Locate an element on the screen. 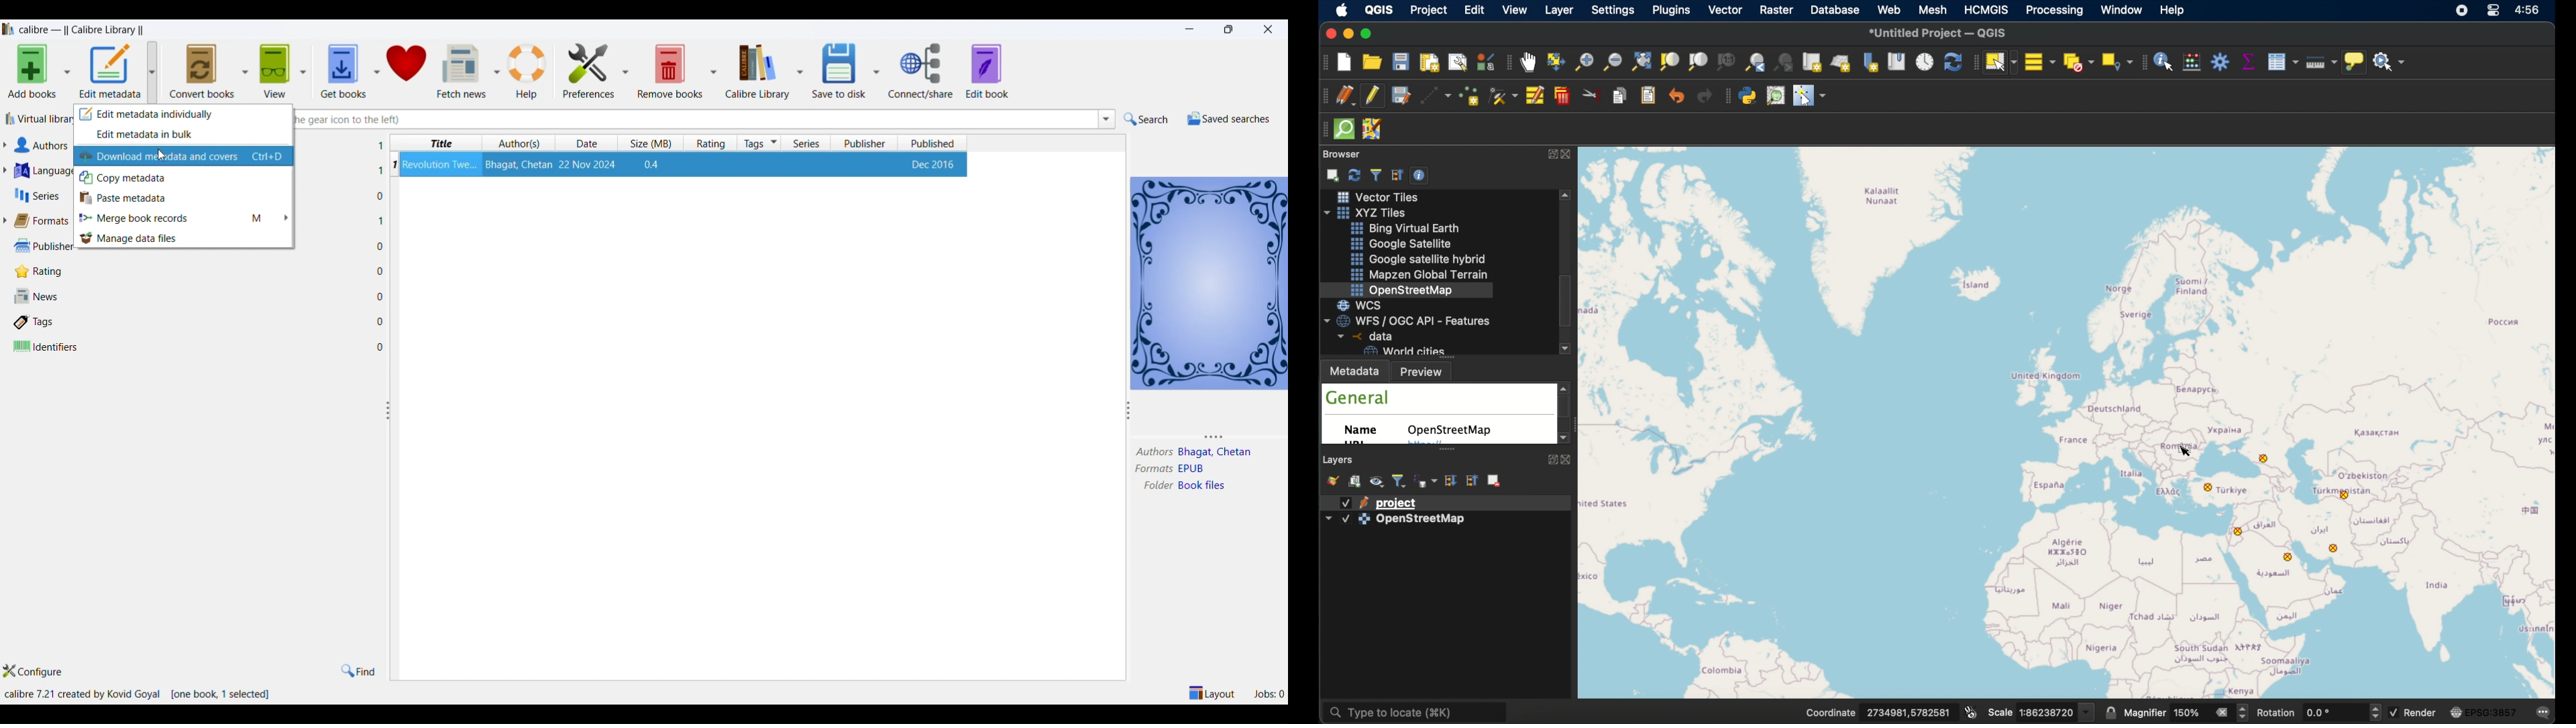 This screenshot has height=728, width=2576. layout is located at coordinates (1213, 692).